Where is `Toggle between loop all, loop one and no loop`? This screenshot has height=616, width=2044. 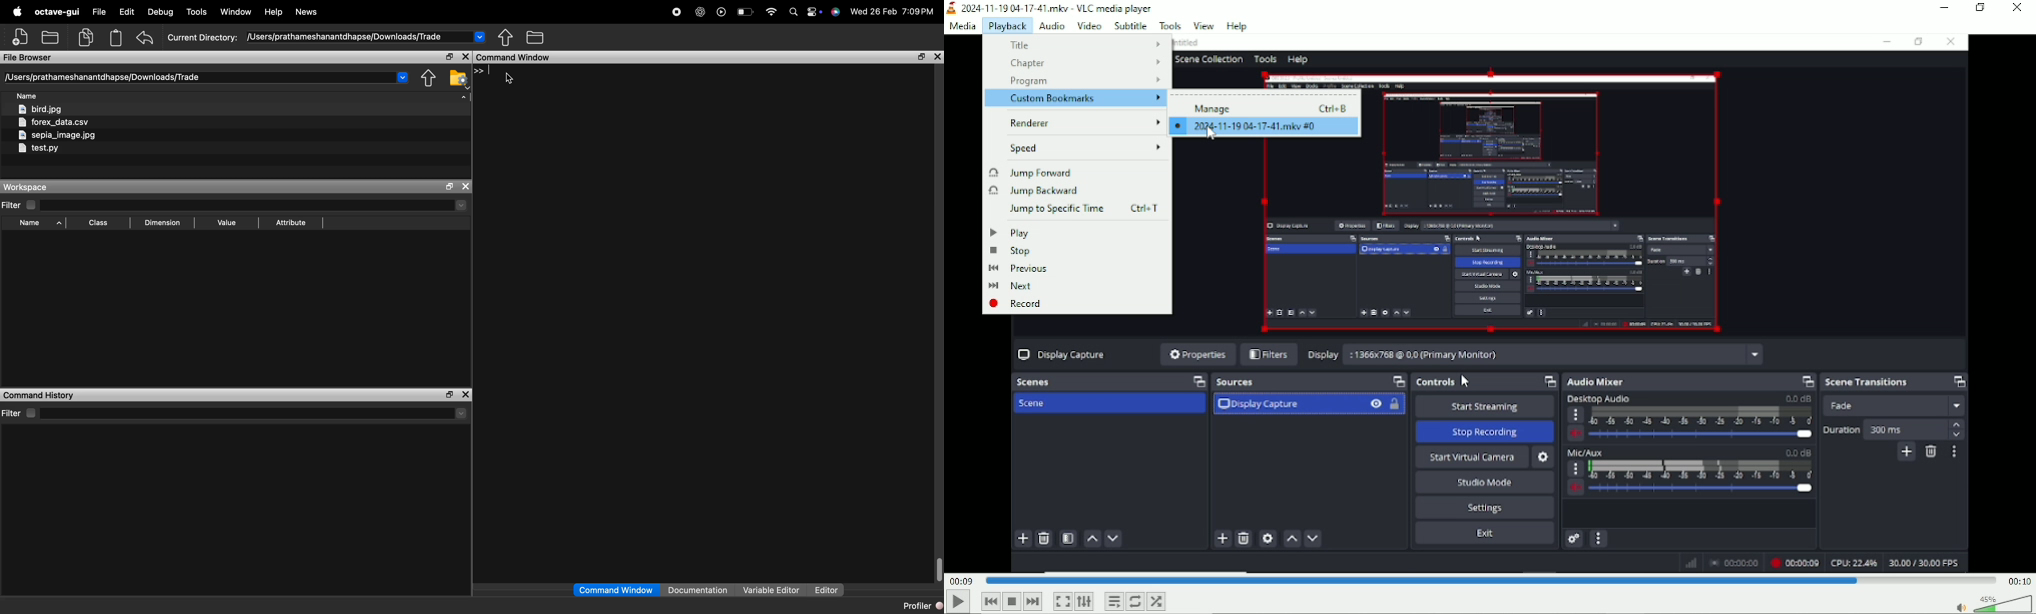
Toggle between loop all, loop one and no loop is located at coordinates (1135, 601).